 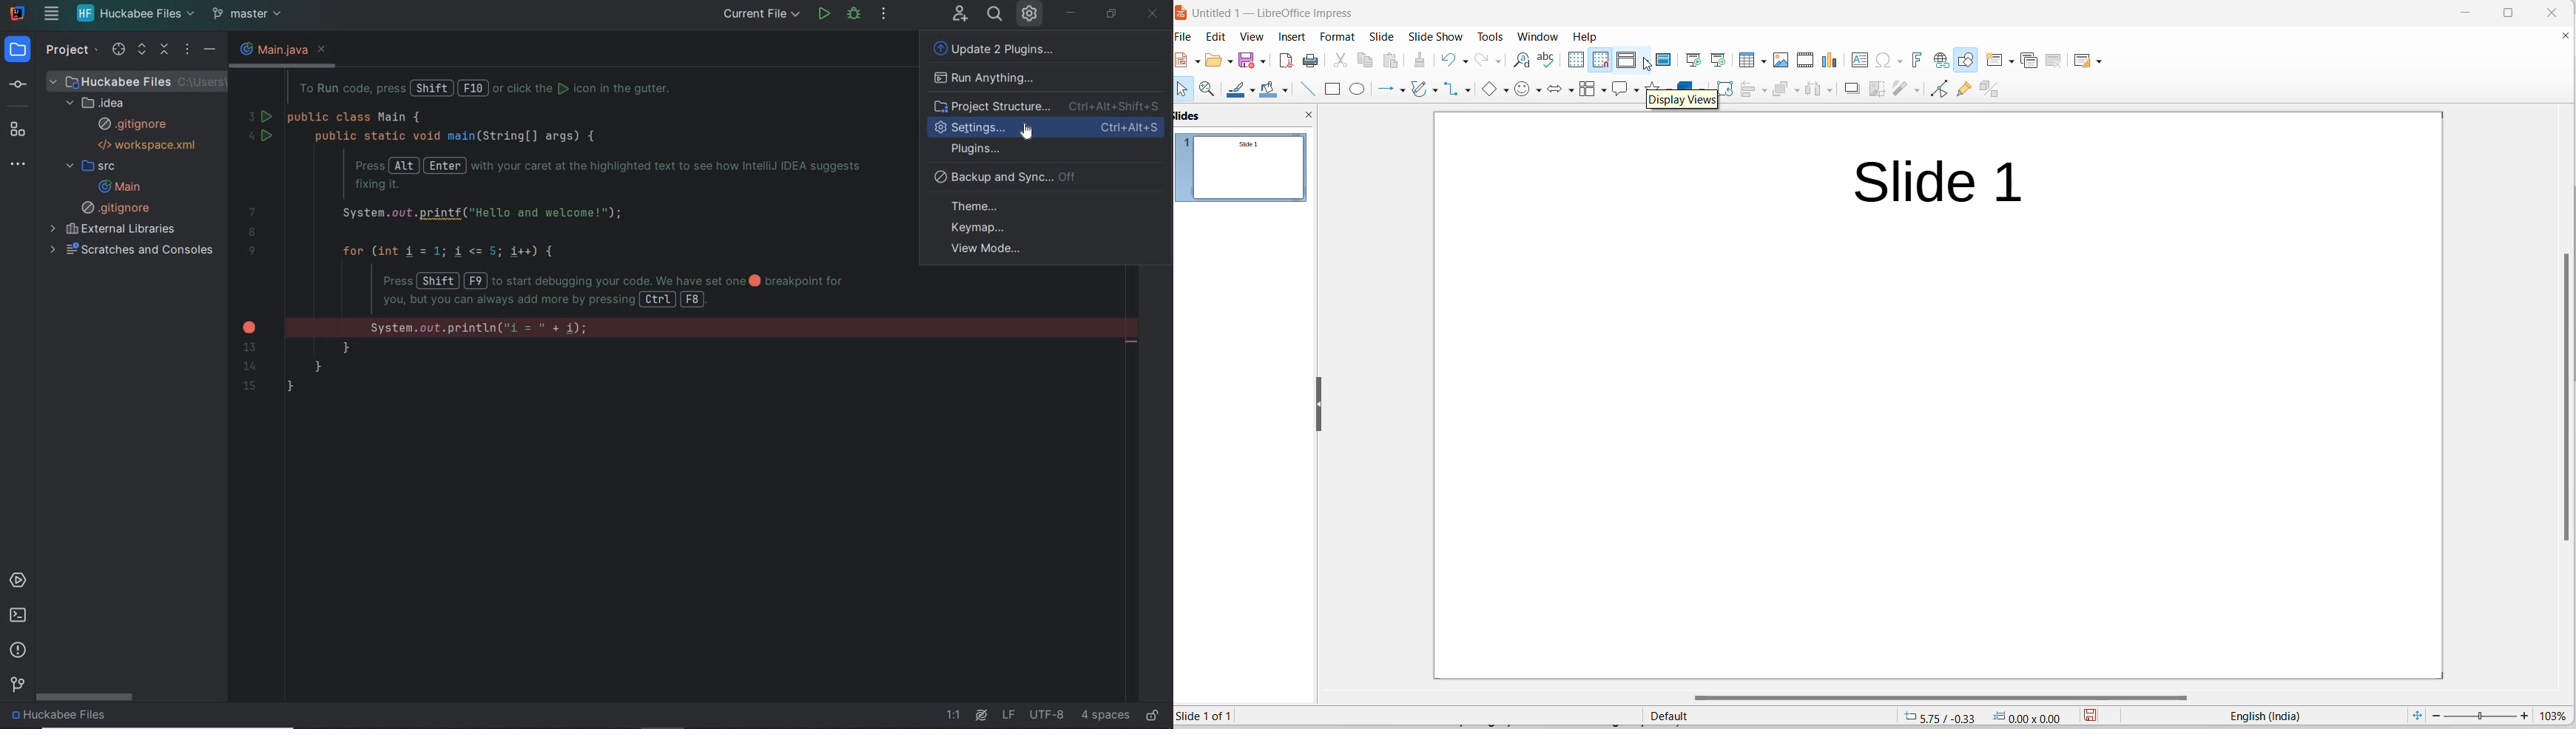 What do you see at coordinates (1648, 61) in the screenshot?
I see `display views options dropdown button` at bounding box center [1648, 61].